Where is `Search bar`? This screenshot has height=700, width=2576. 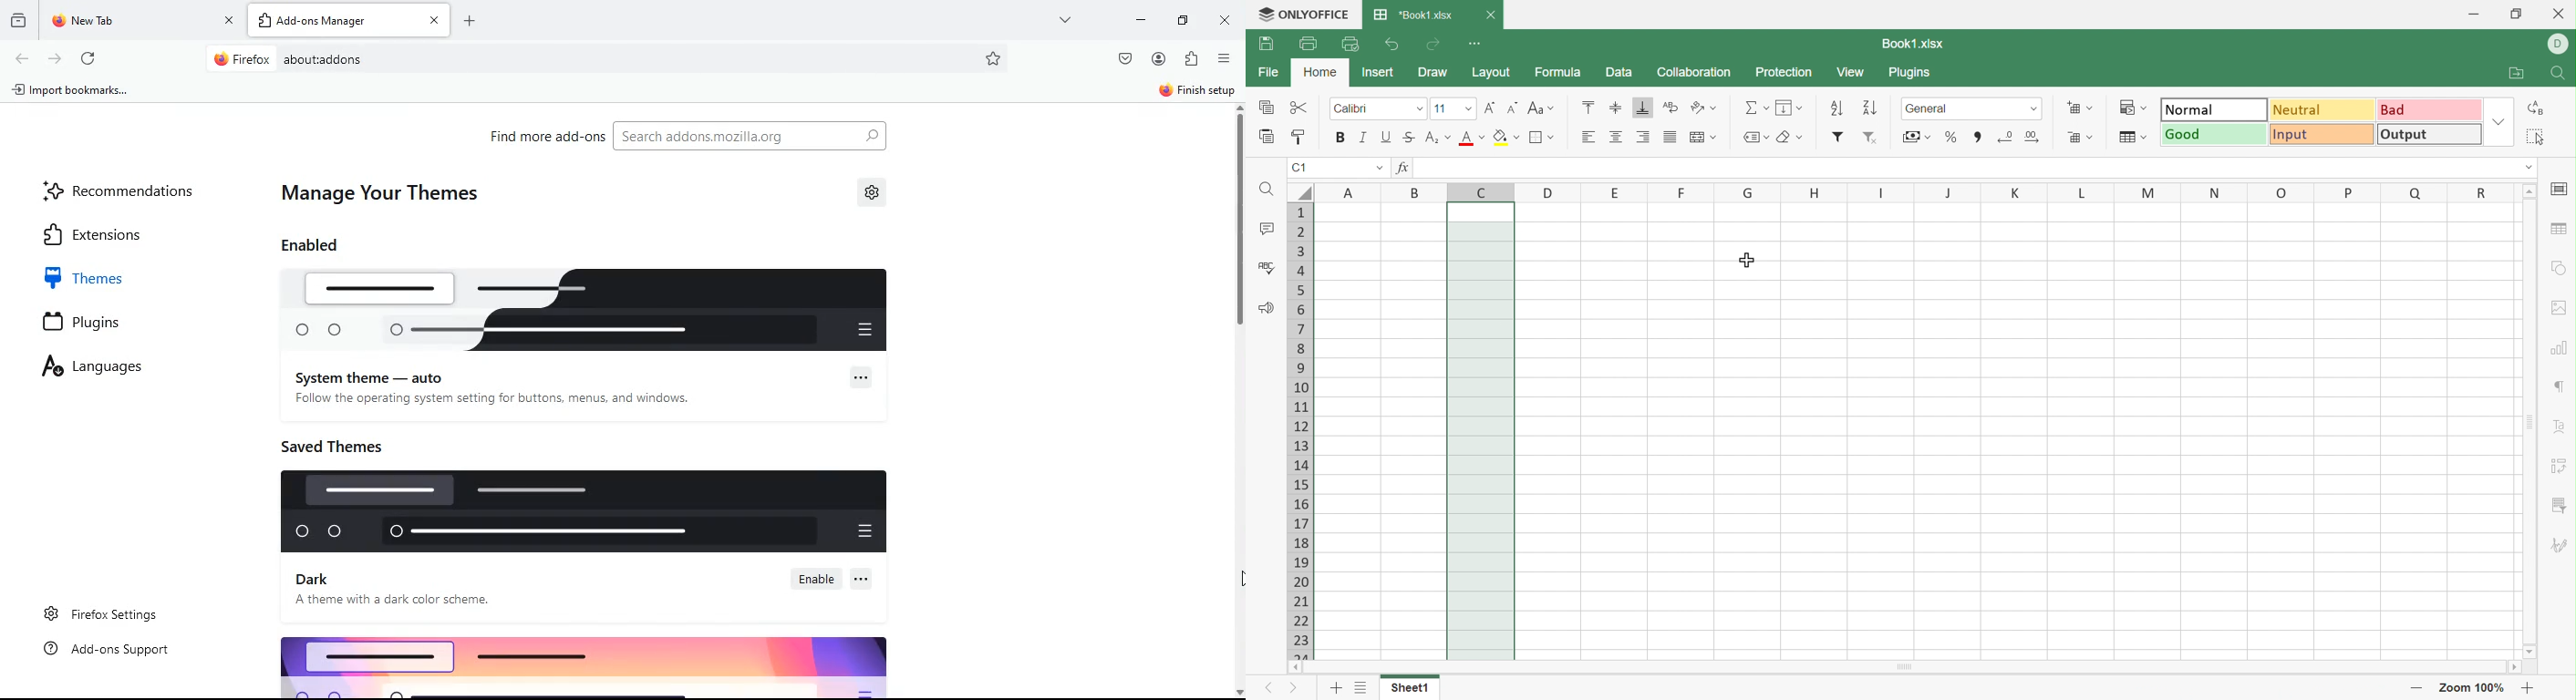
Search bar is located at coordinates (611, 59).